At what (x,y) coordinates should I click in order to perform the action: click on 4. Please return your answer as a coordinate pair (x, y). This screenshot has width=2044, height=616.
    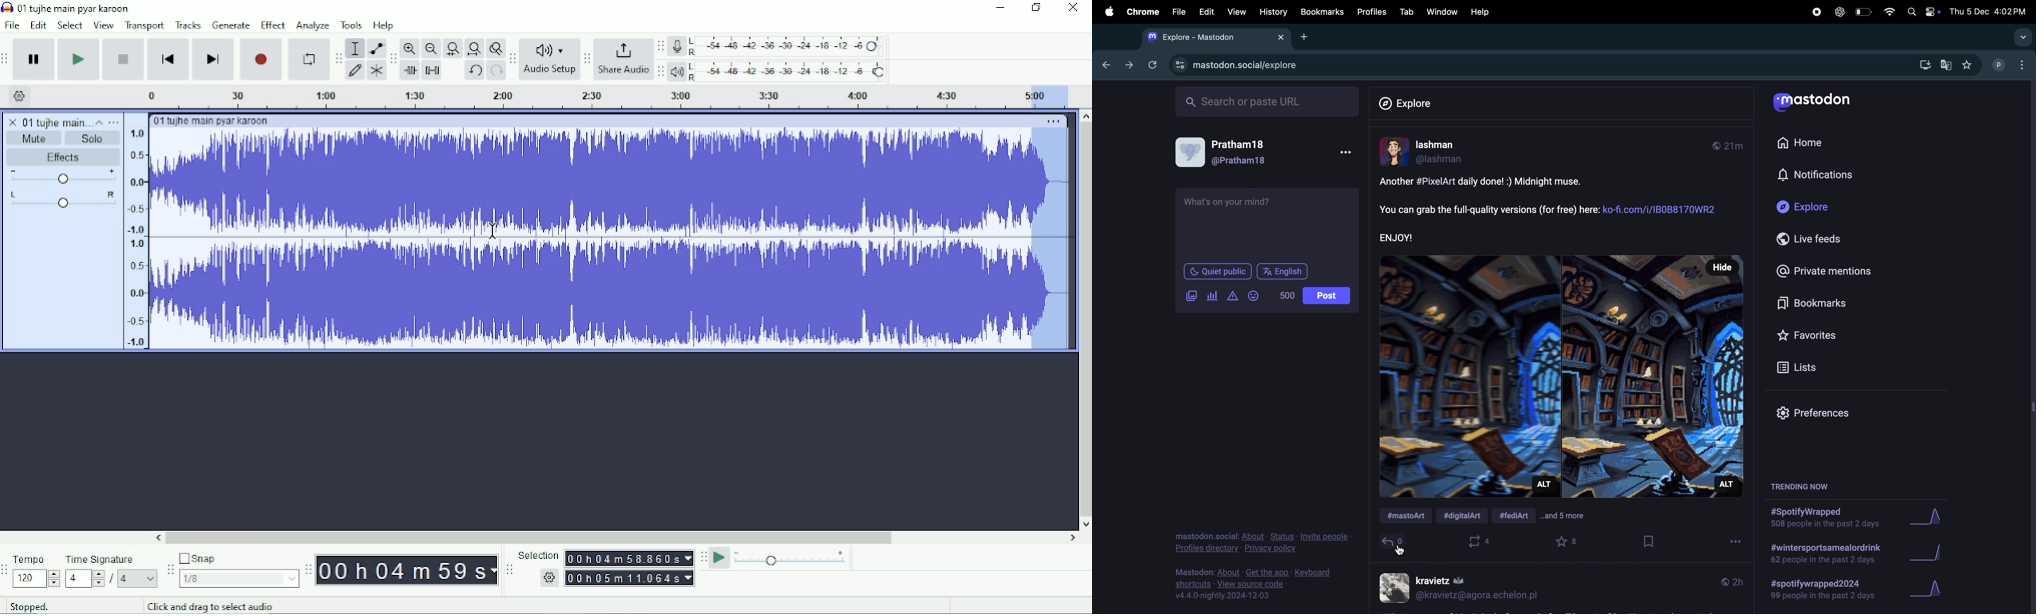
    Looking at the image, I should click on (140, 578).